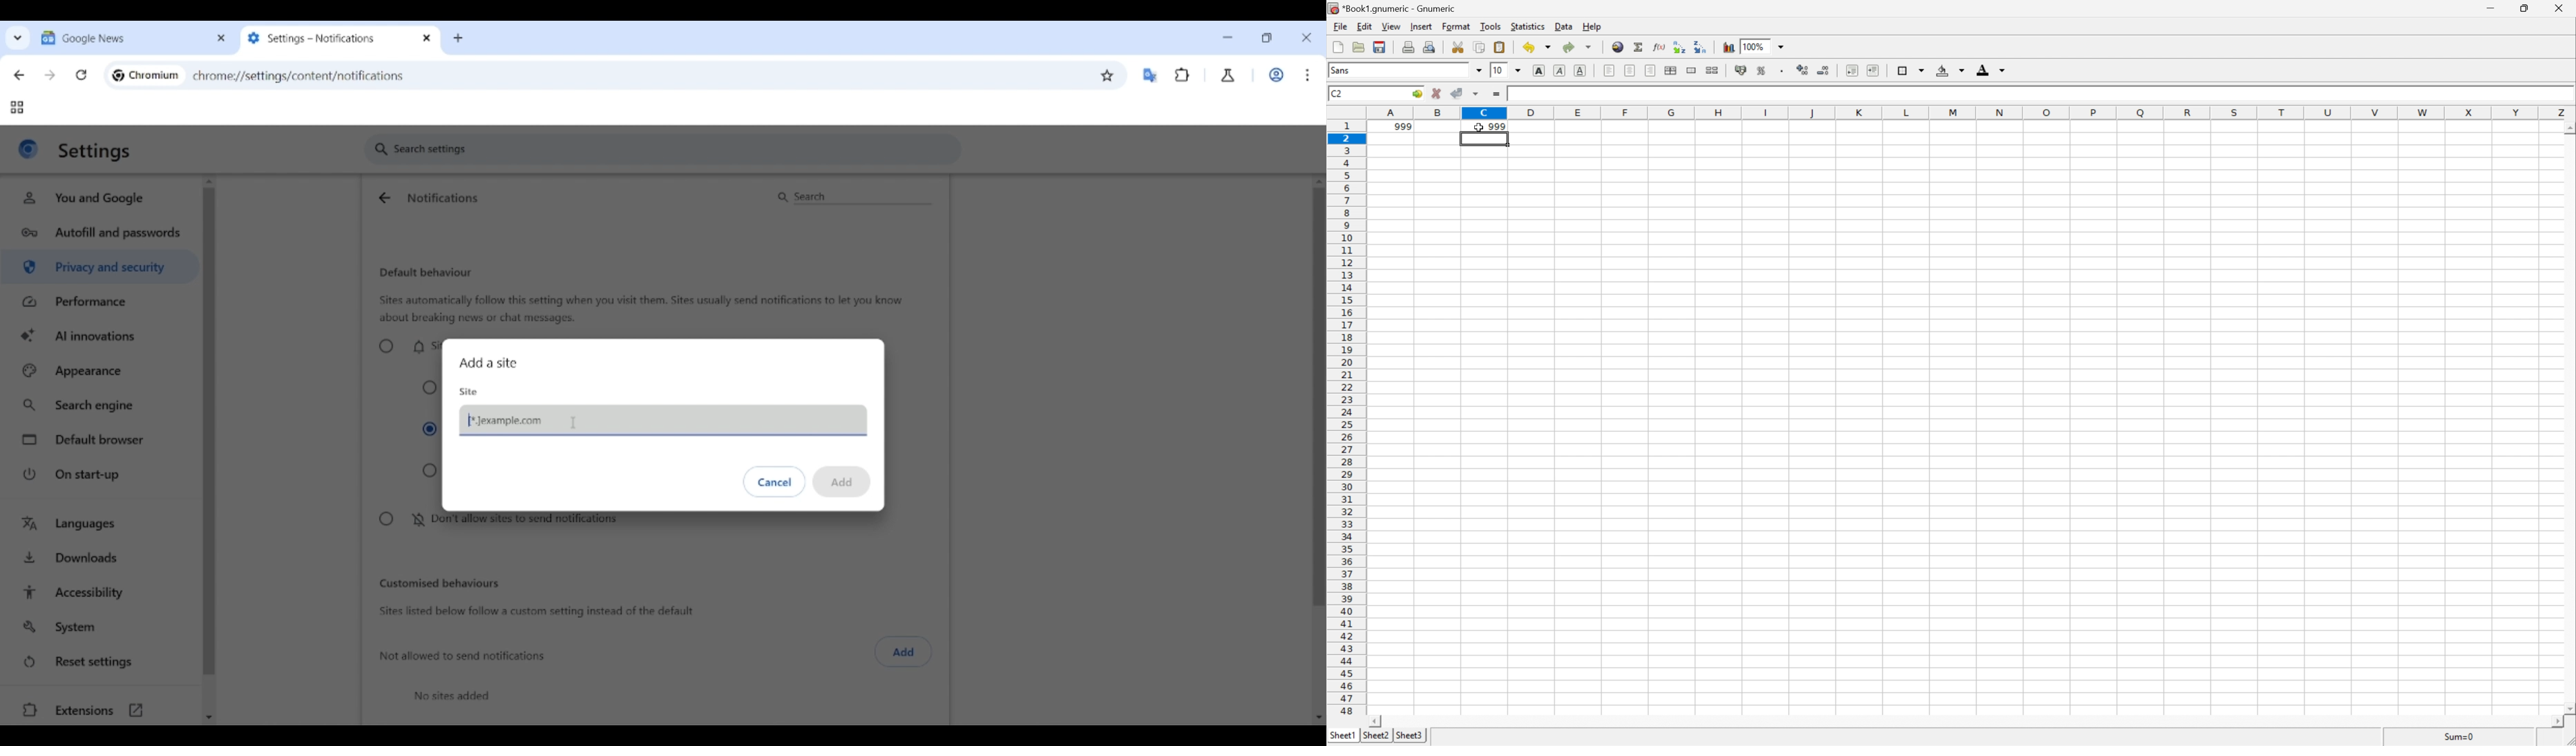 This screenshot has width=2576, height=756. I want to click on Reset settings, so click(100, 662).